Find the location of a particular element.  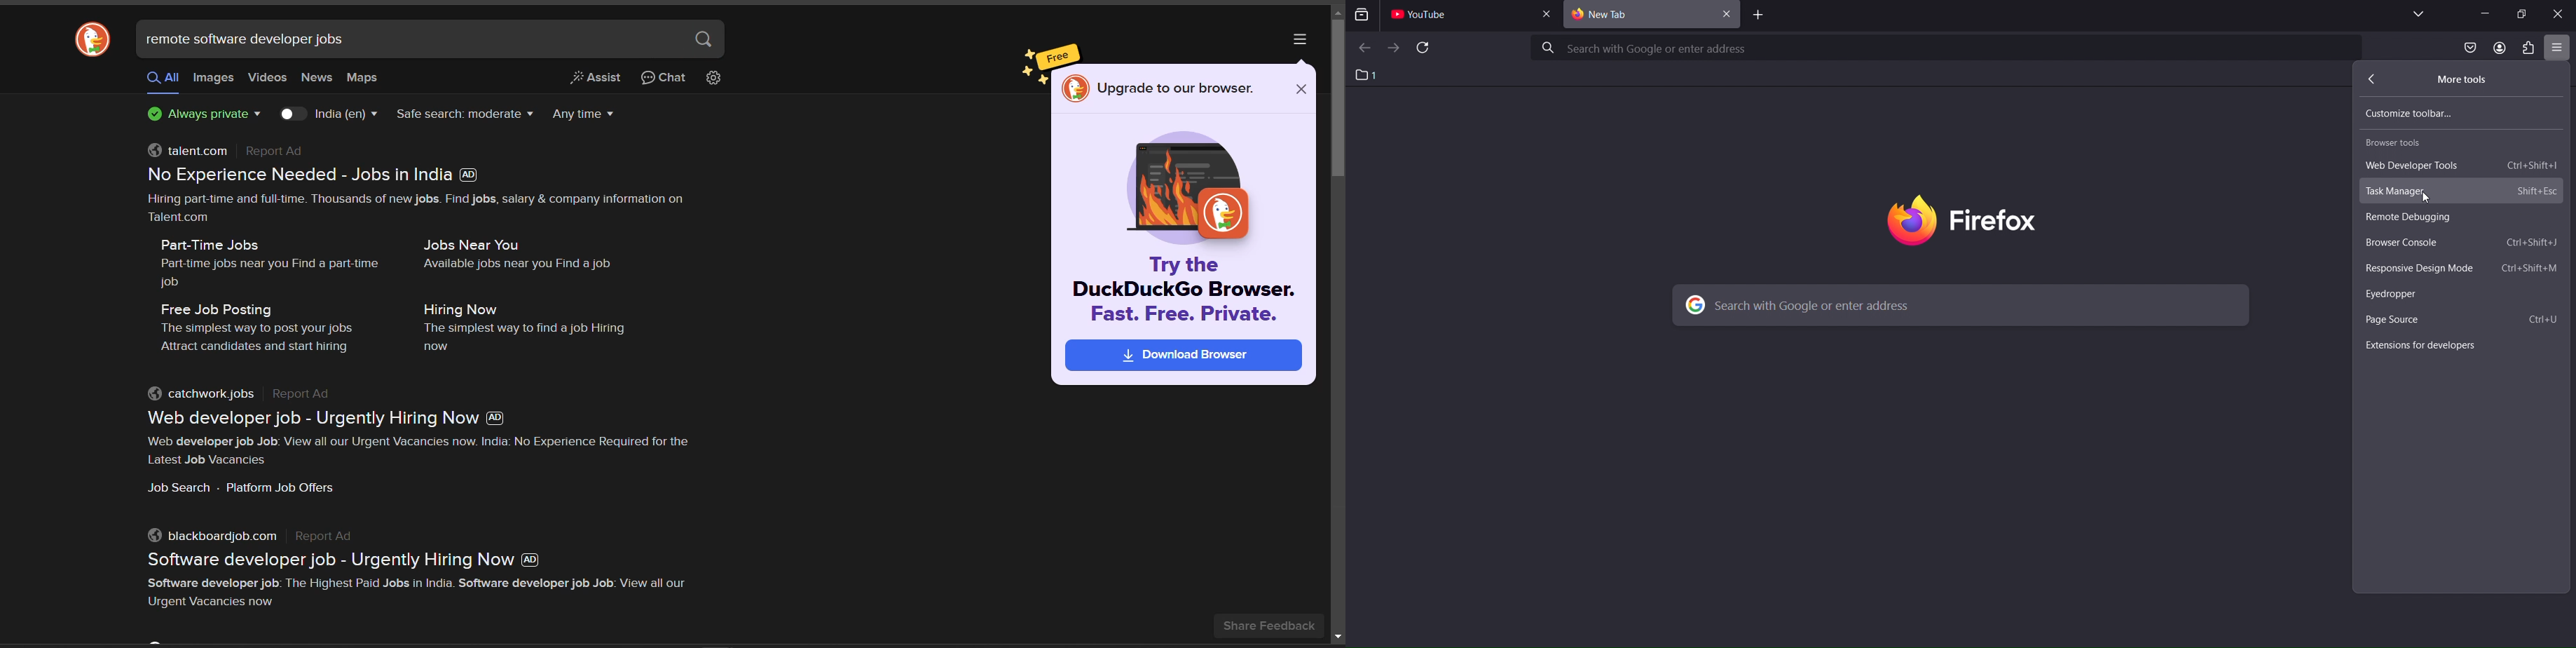

browse controls is located at coordinates (2409, 244).